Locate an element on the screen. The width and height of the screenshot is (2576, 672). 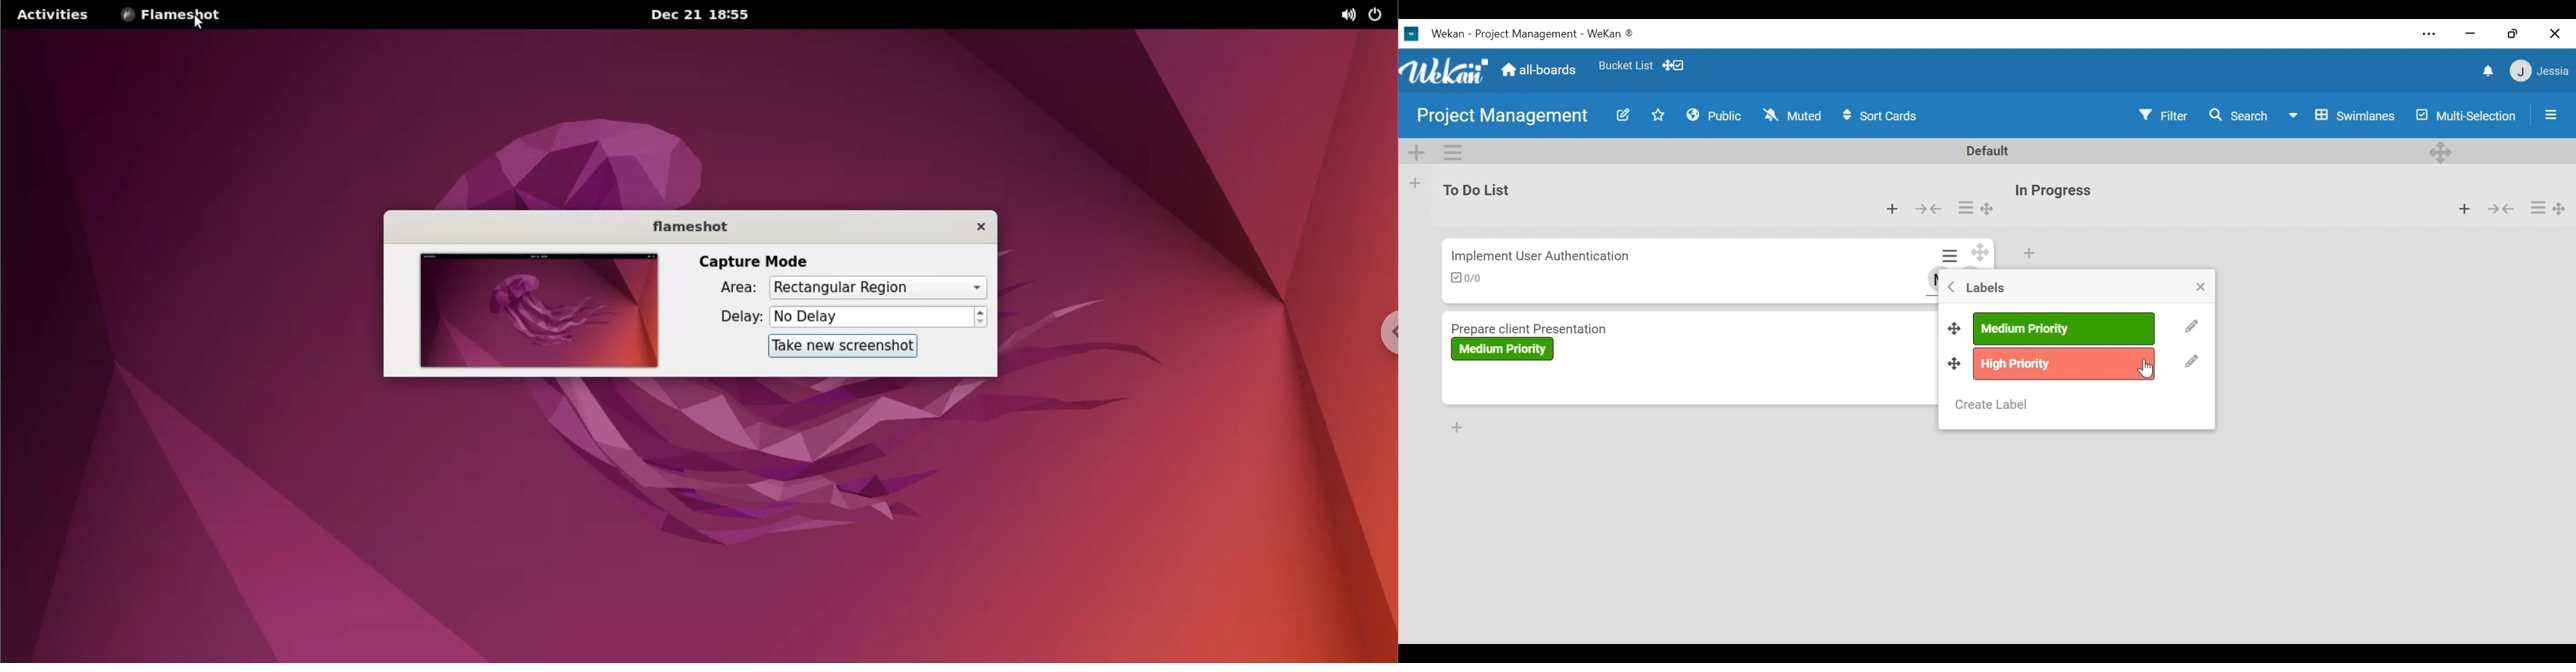
Desktop drag handles is located at coordinates (2443, 151).